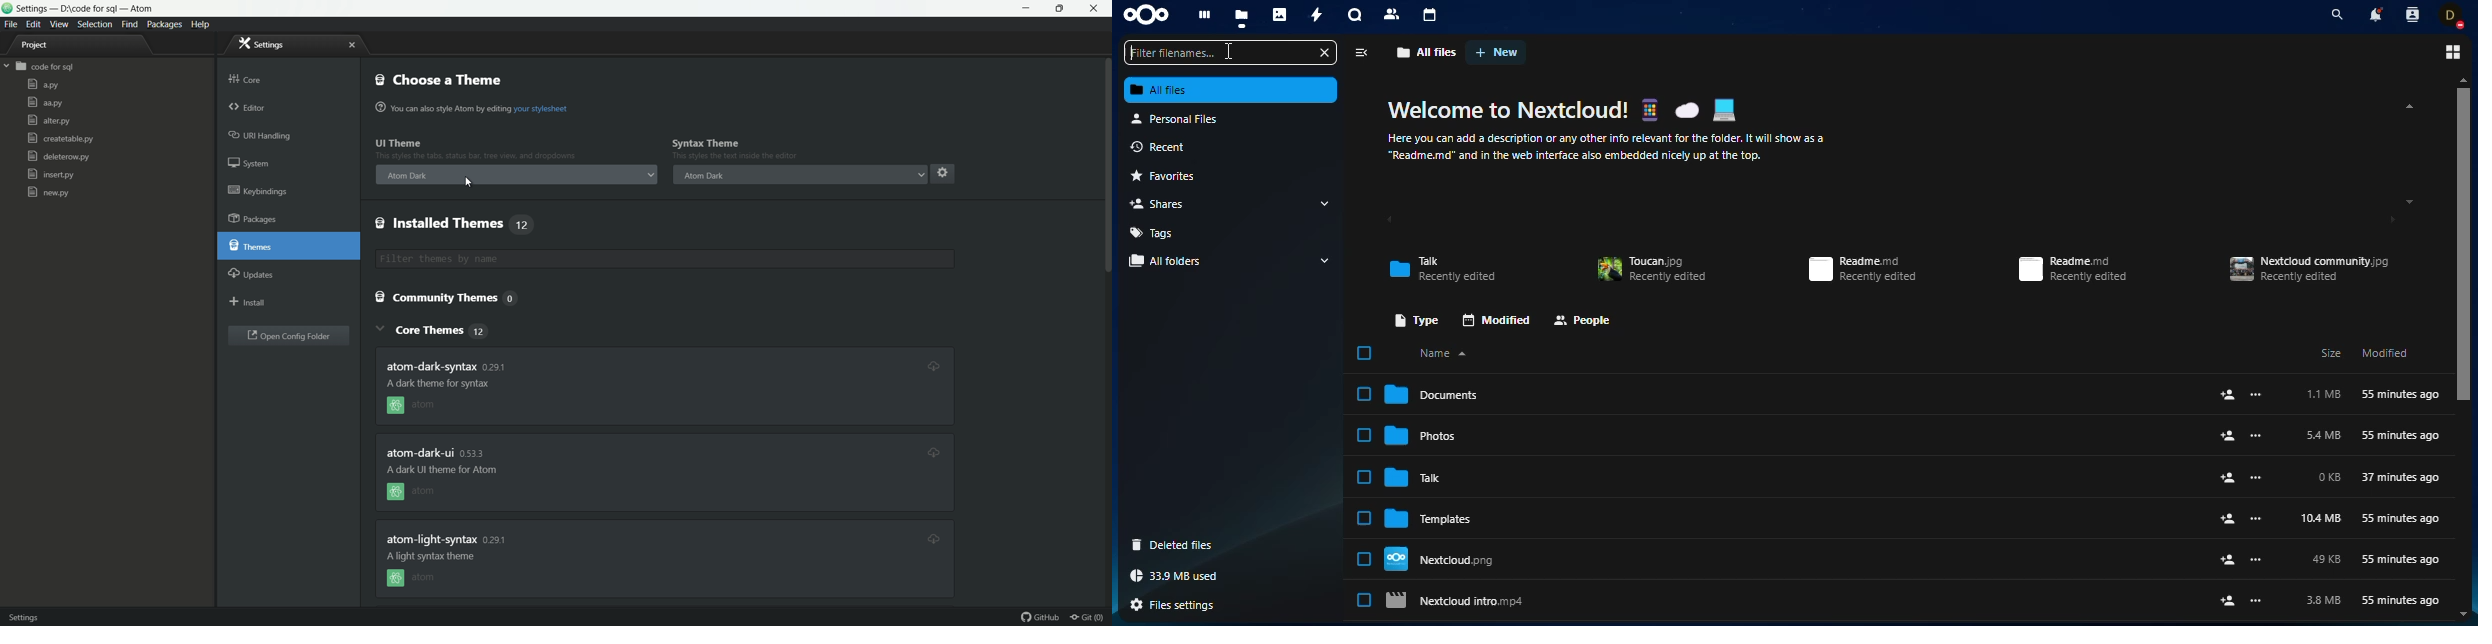 Image resolution: width=2492 pixels, height=644 pixels. What do you see at coordinates (927, 364) in the screenshot?
I see `download` at bounding box center [927, 364].